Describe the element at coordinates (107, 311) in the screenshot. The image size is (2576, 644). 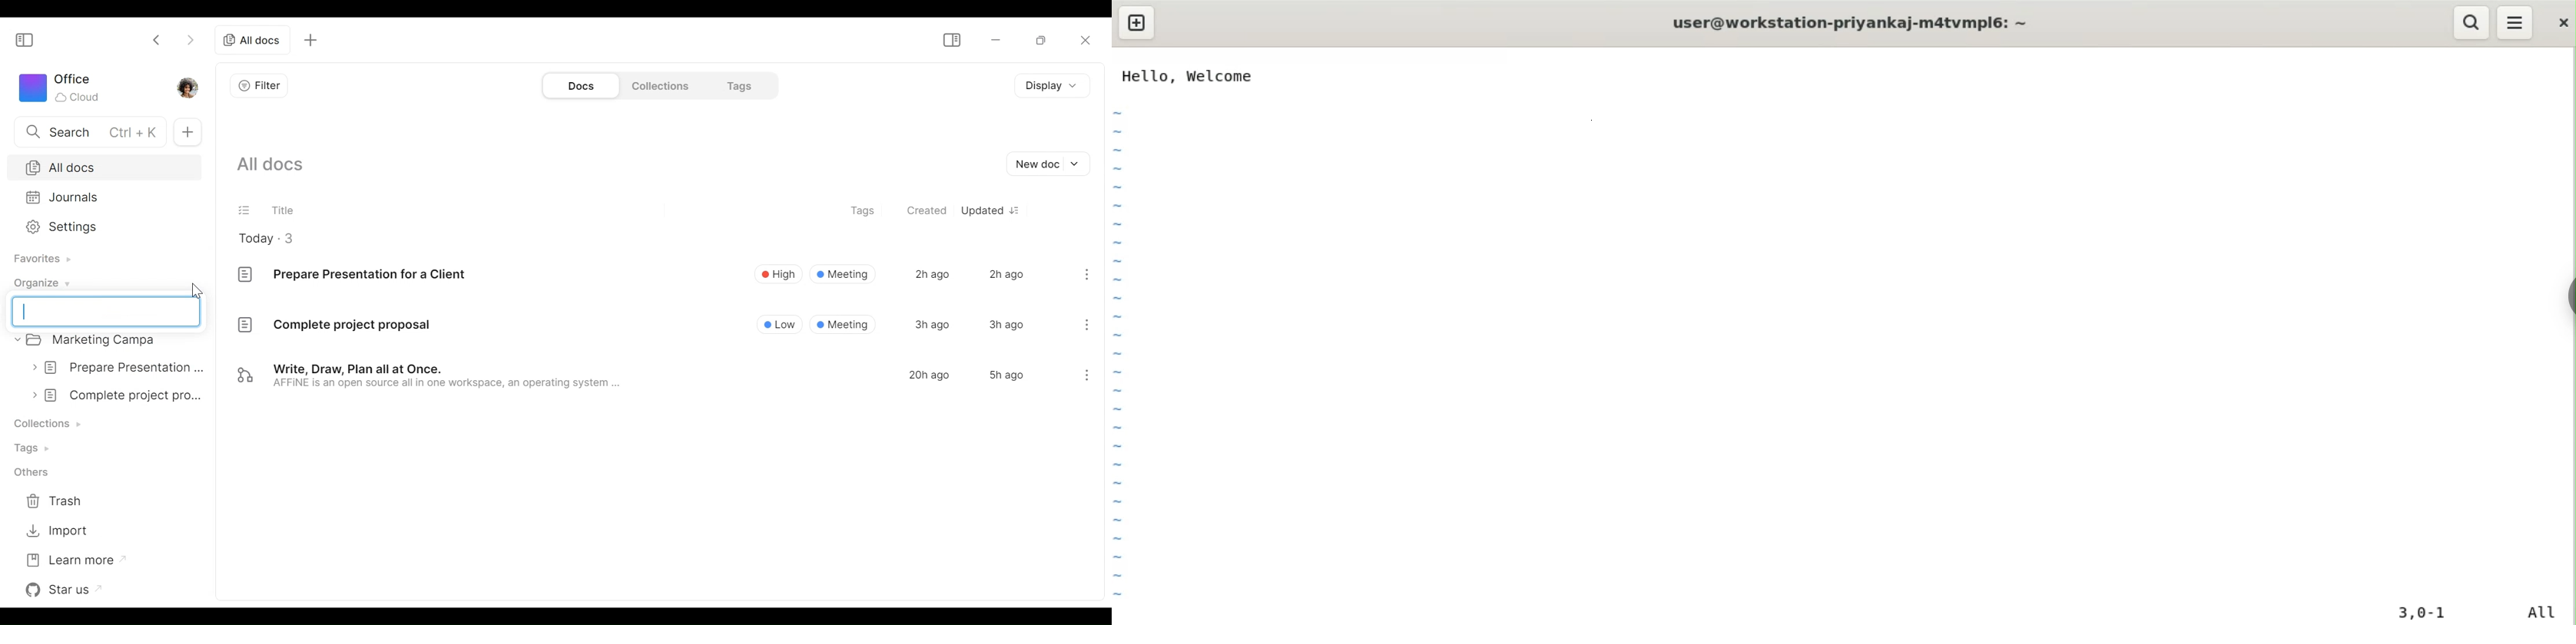
I see `Rename` at that location.